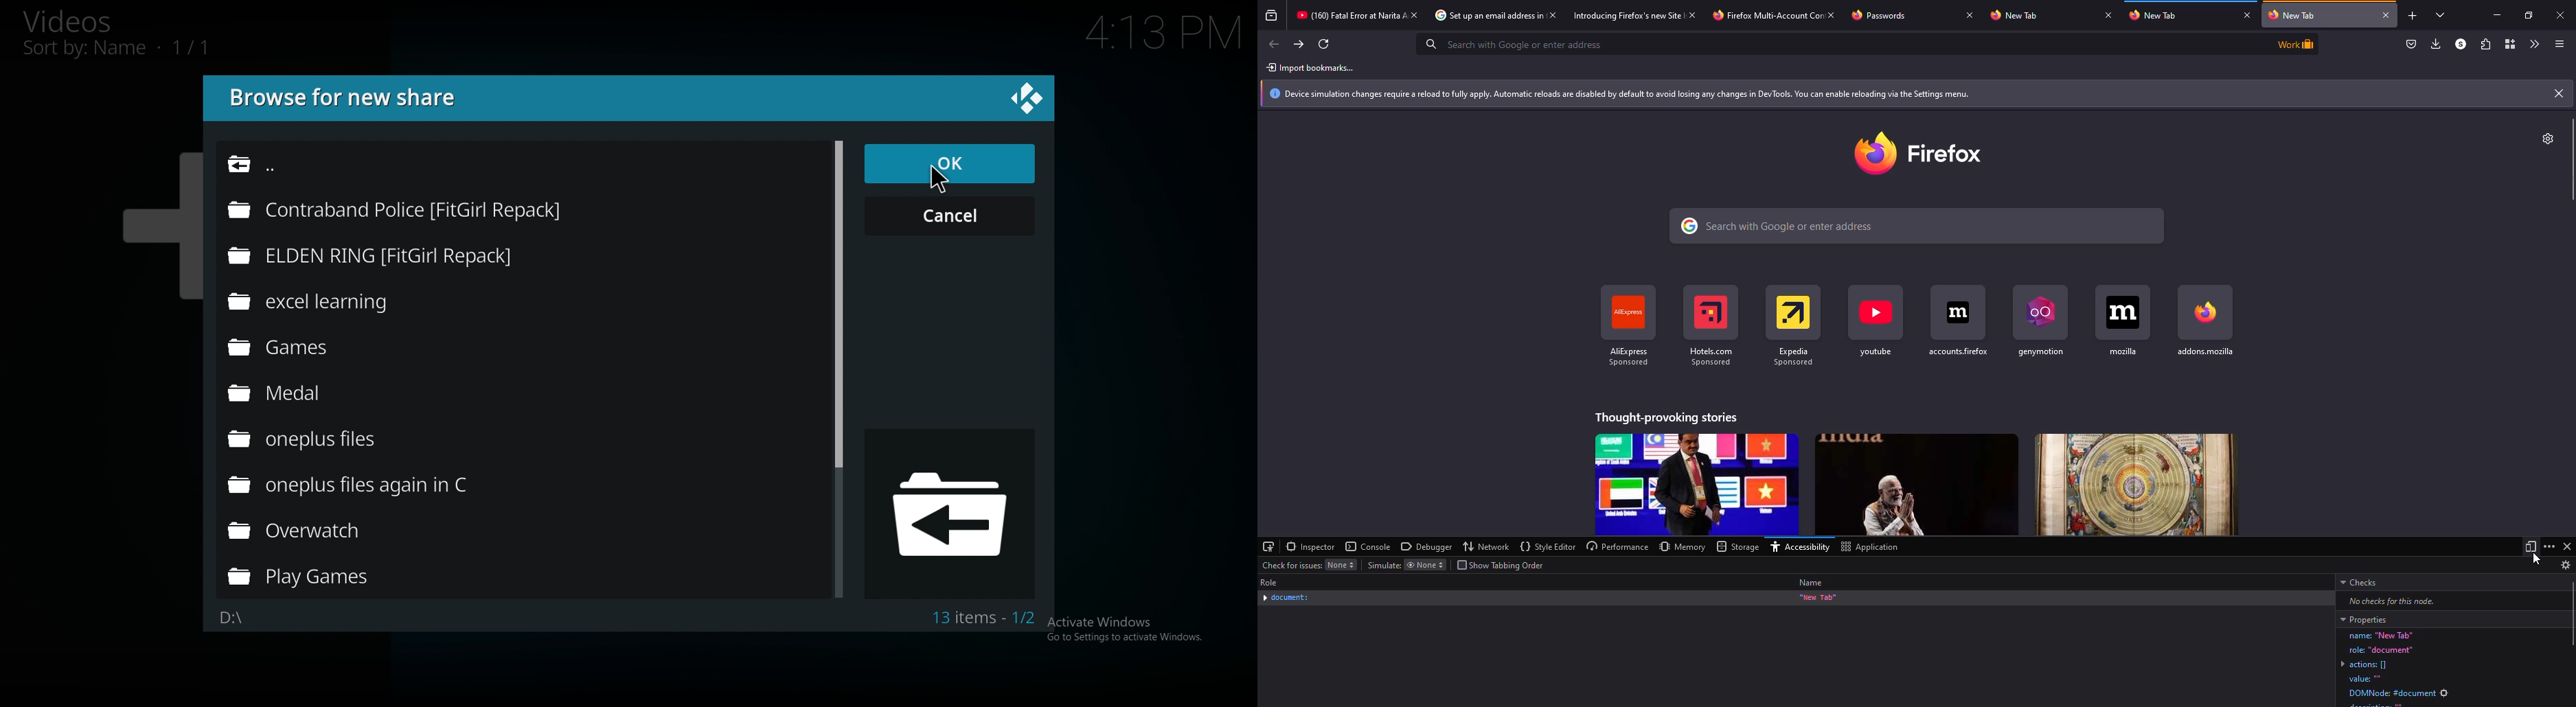  Describe the element at coordinates (2362, 583) in the screenshot. I see `checks` at that location.